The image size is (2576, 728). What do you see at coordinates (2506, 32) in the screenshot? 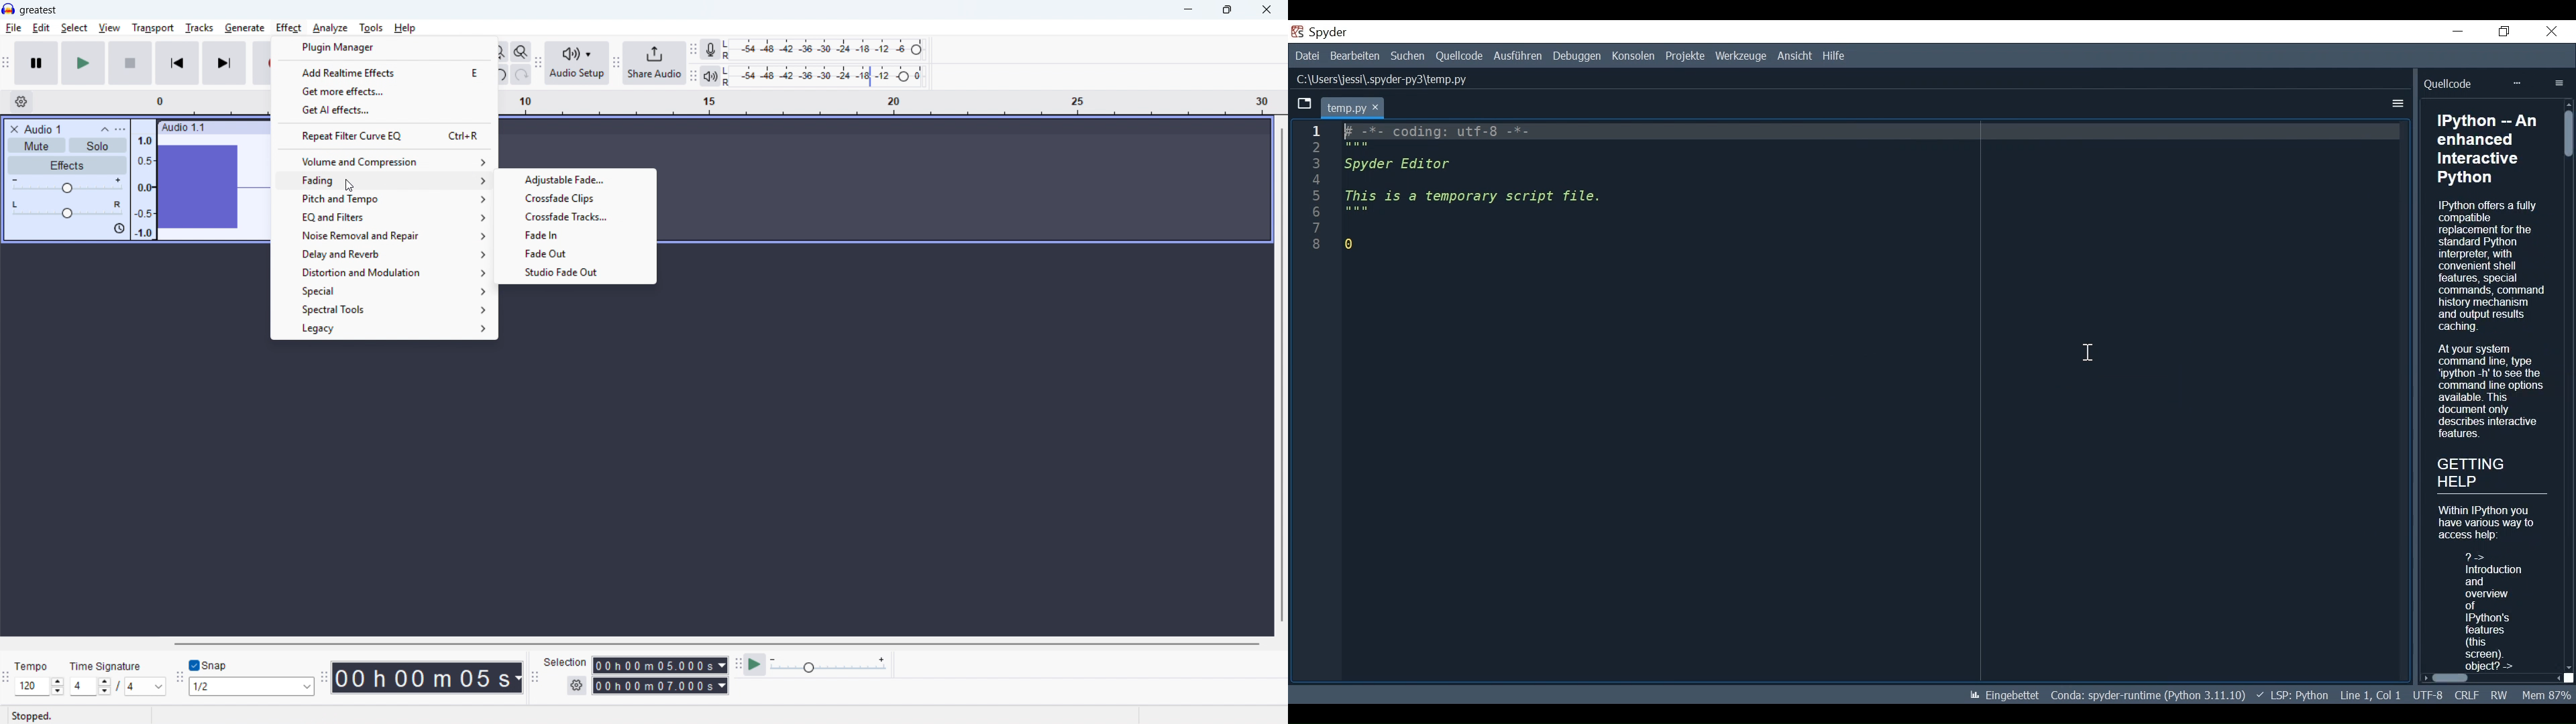
I see `Restore` at bounding box center [2506, 32].